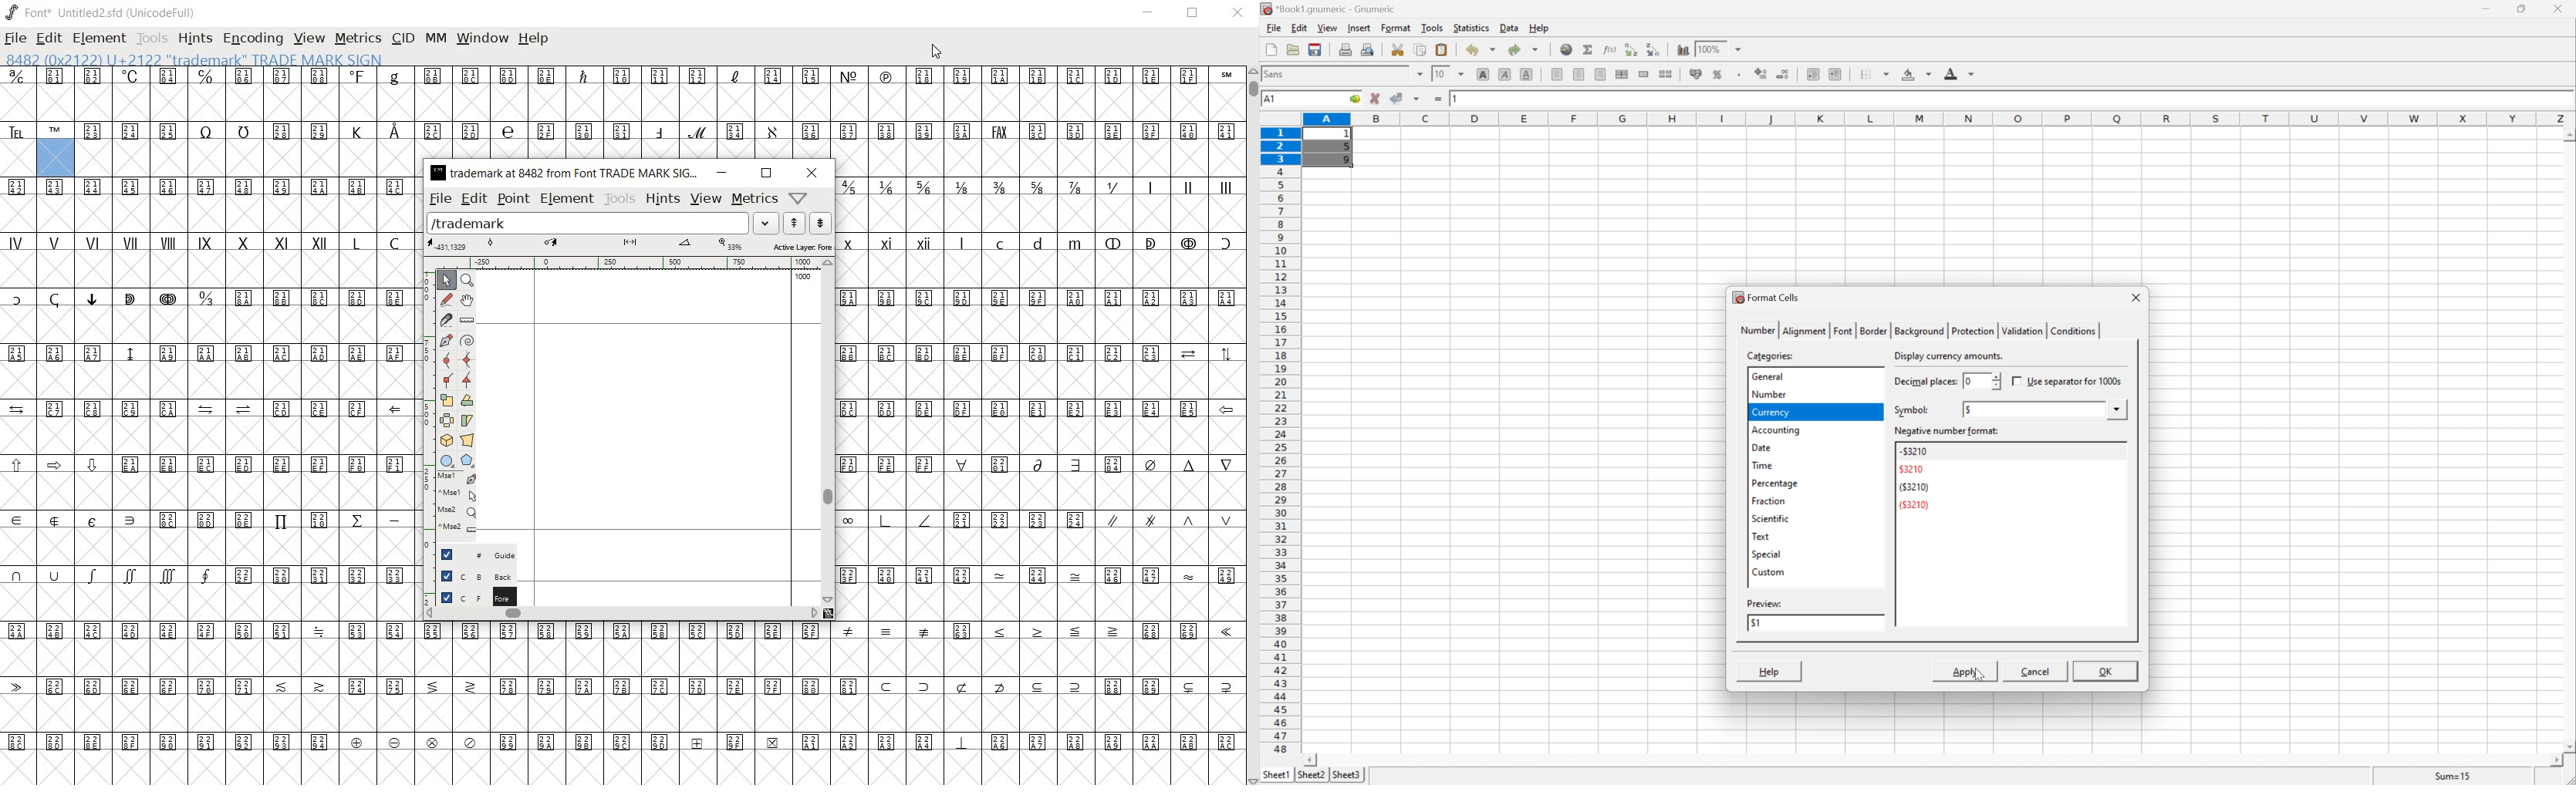 The height and width of the screenshot is (812, 2576). Describe the element at coordinates (1917, 73) in the screenshot. I see `background` at that location.